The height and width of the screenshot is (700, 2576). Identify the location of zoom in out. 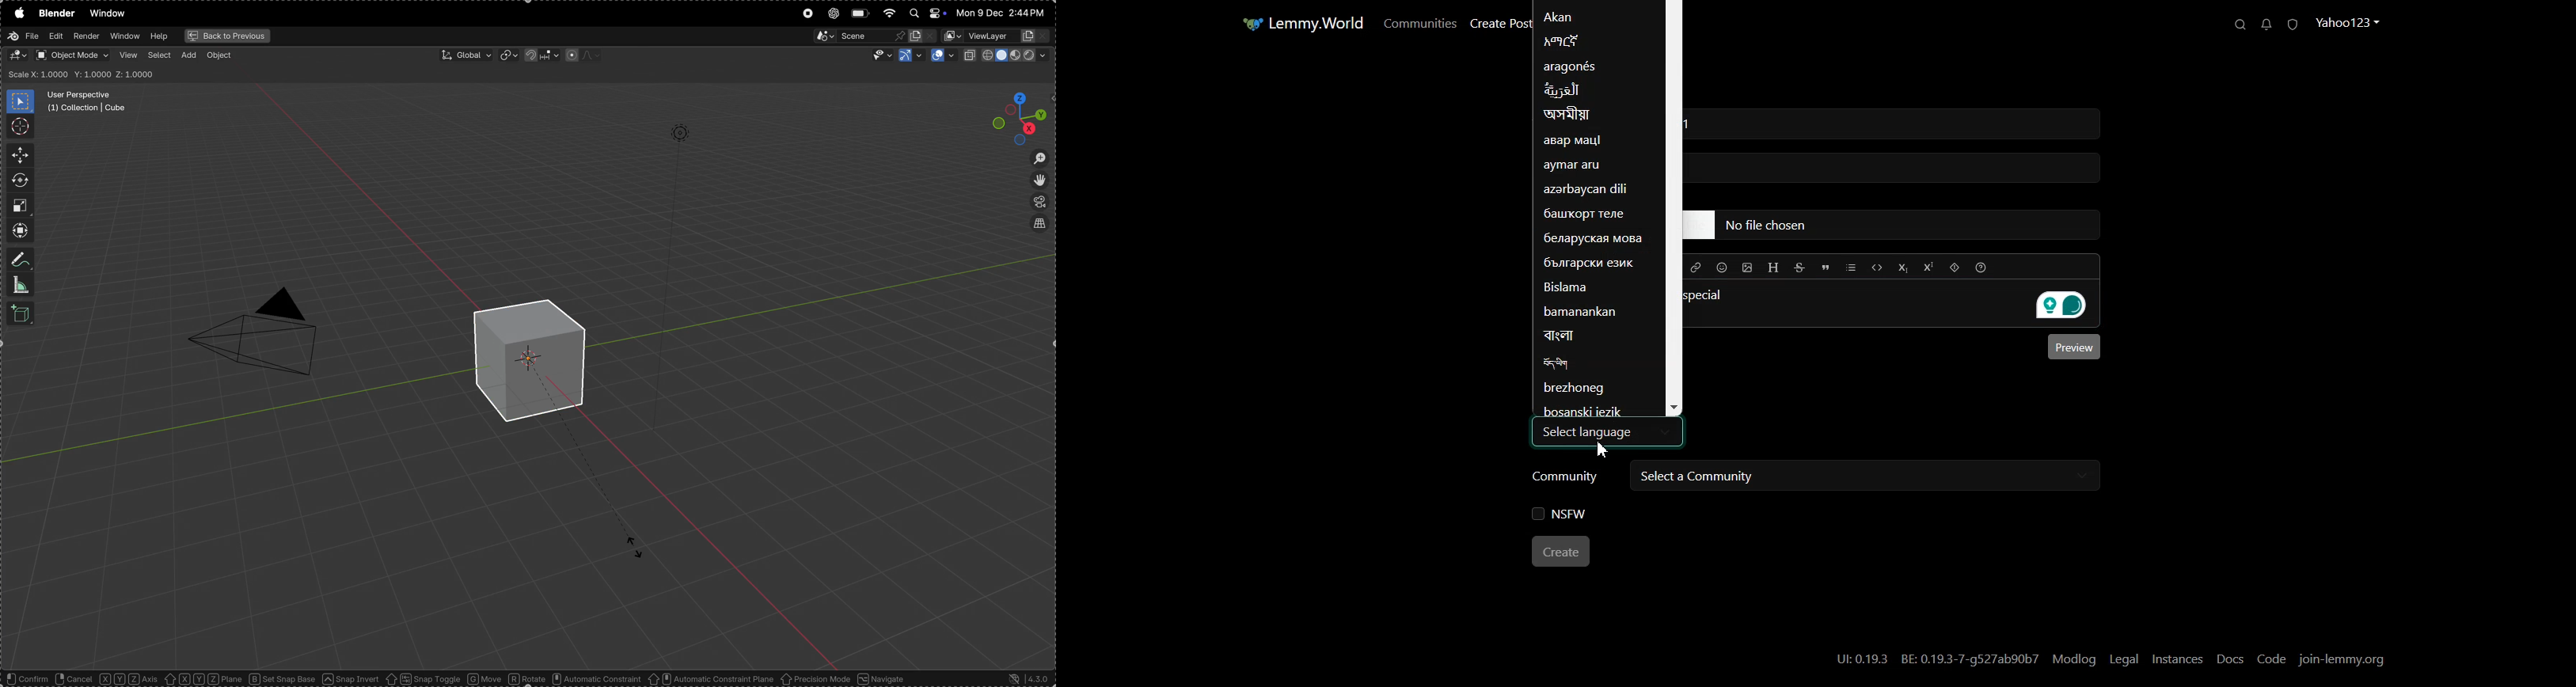
(1039, 158).